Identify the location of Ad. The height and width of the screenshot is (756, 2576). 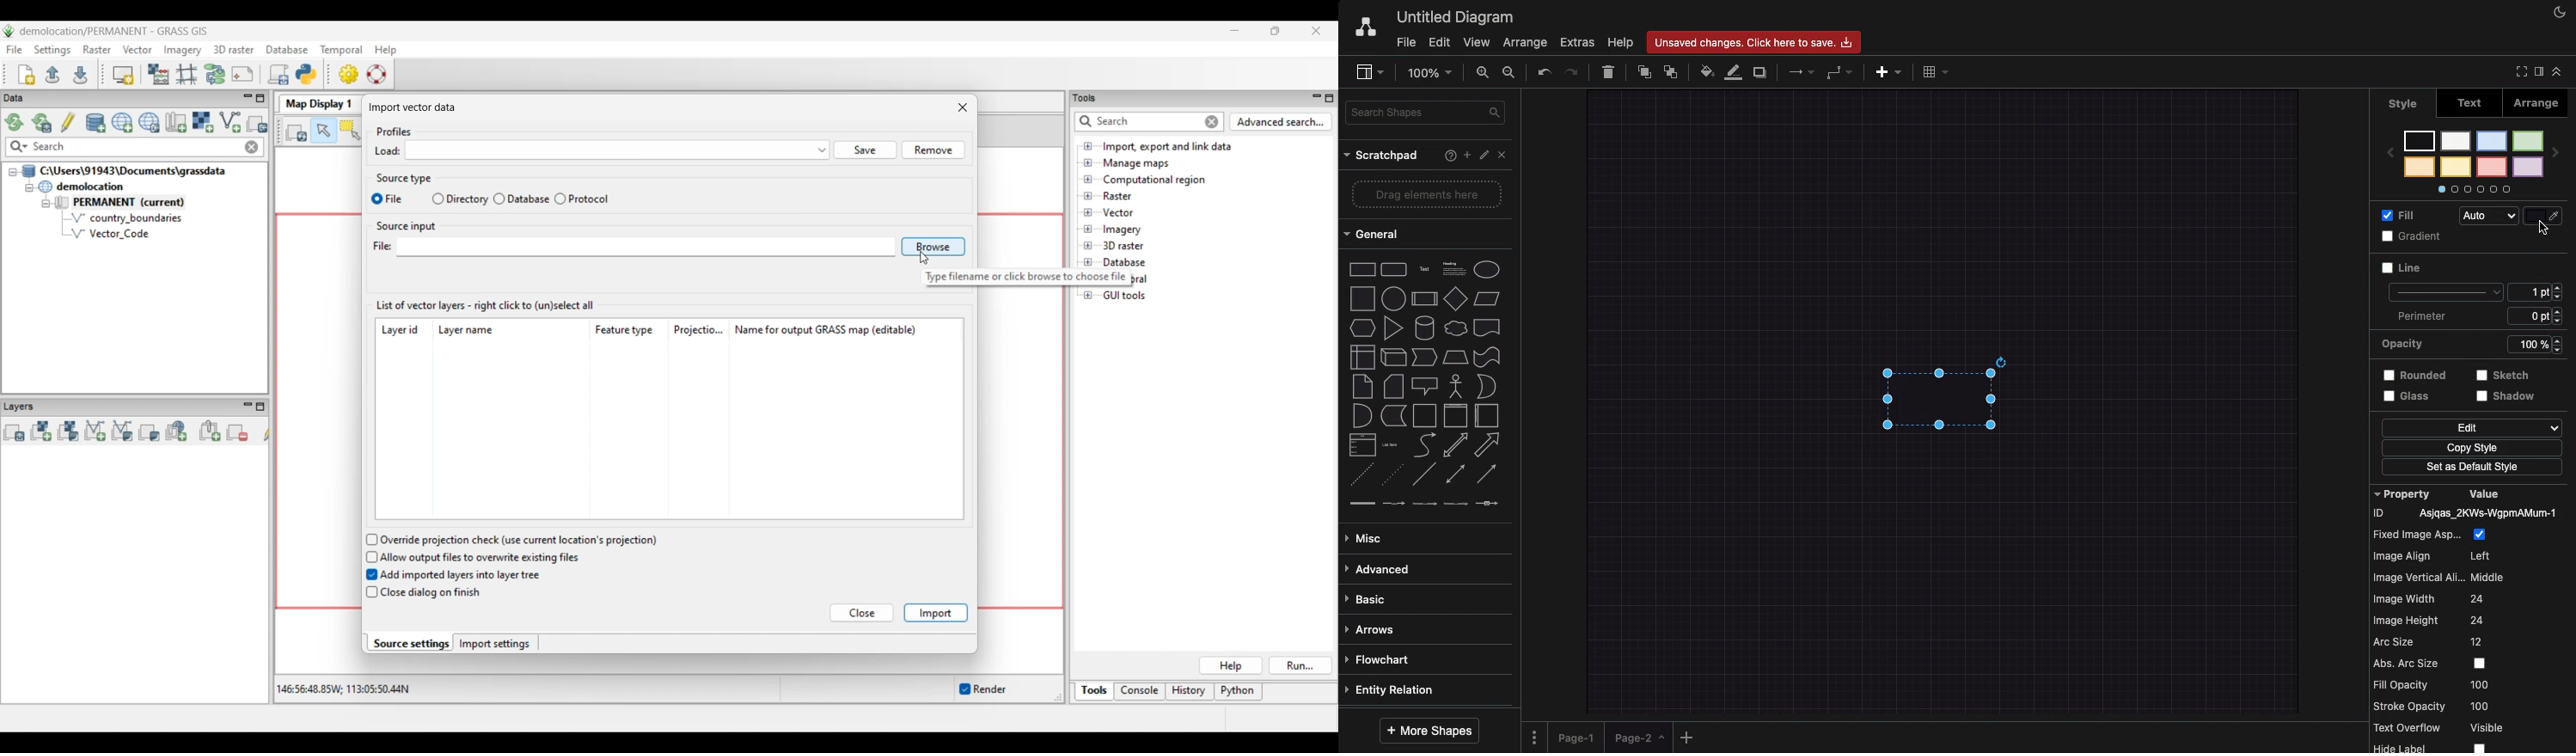
(1890, 70).